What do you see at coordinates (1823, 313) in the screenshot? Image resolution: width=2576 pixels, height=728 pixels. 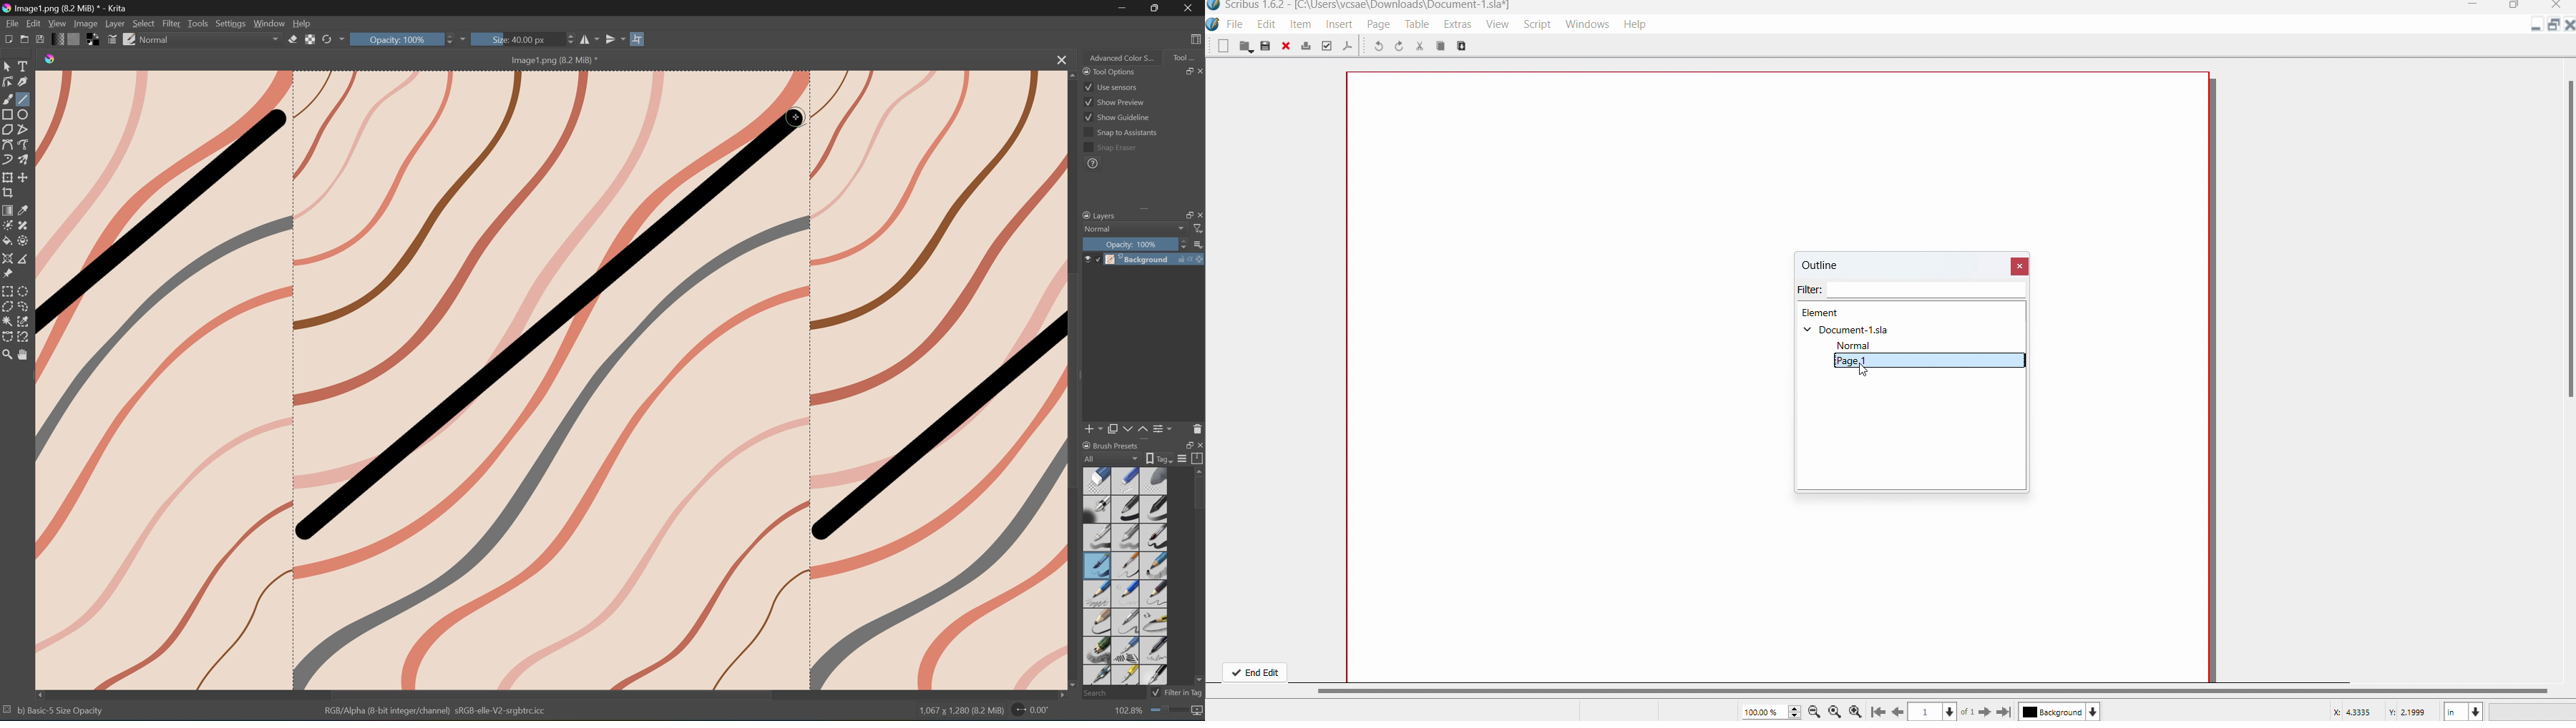 I see `Elements` at bounding box center [1823, 313].